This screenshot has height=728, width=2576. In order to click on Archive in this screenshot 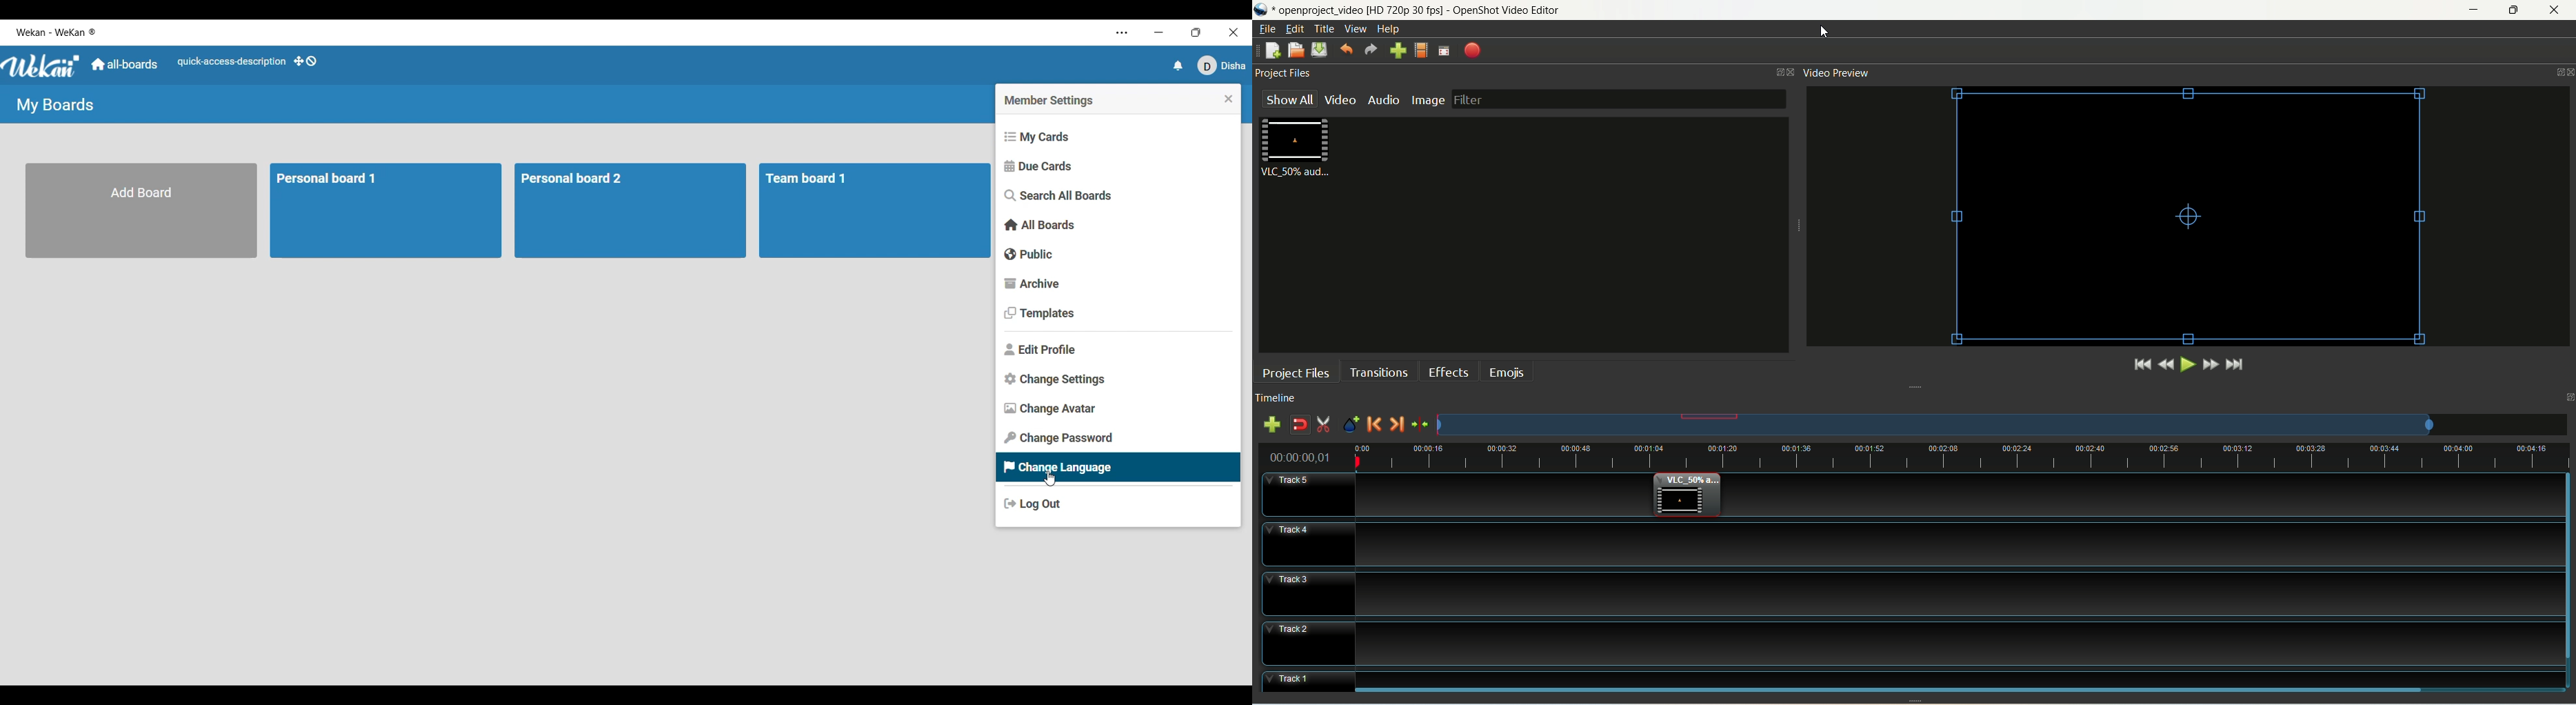, I will do `click(1118, 284)`.